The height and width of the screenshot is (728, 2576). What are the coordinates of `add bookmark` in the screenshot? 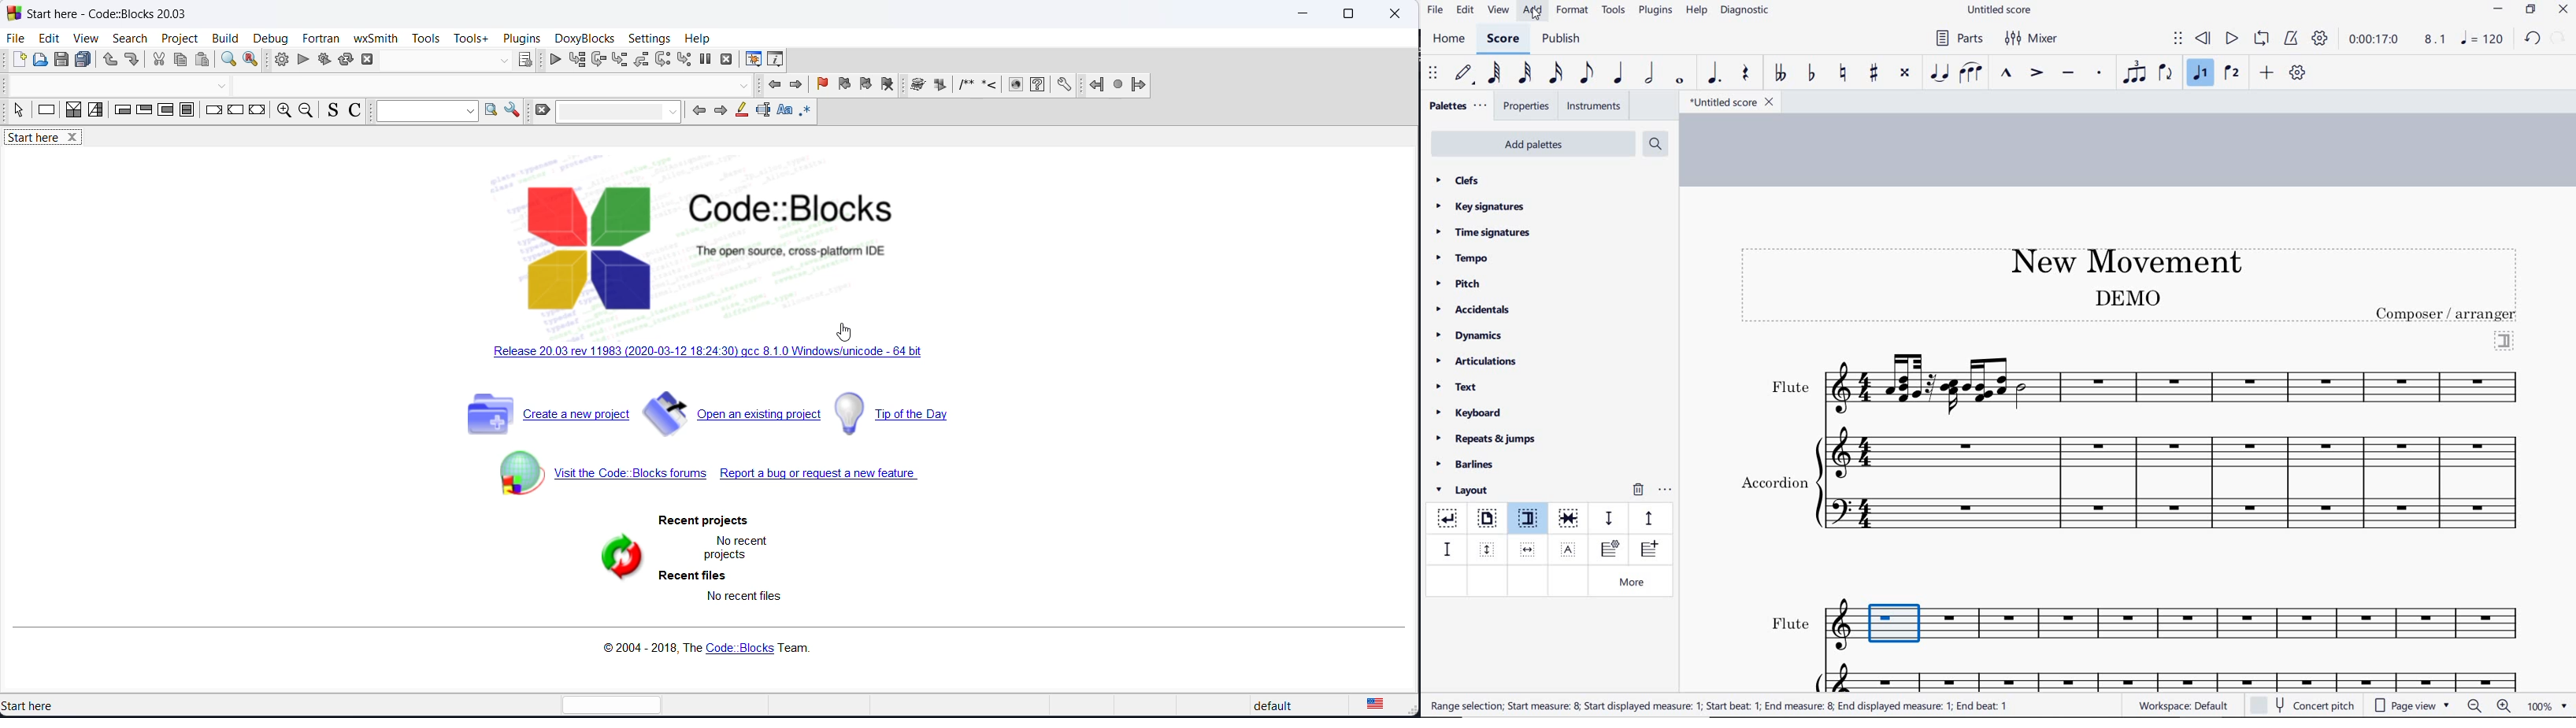 It's located at (822, 86).